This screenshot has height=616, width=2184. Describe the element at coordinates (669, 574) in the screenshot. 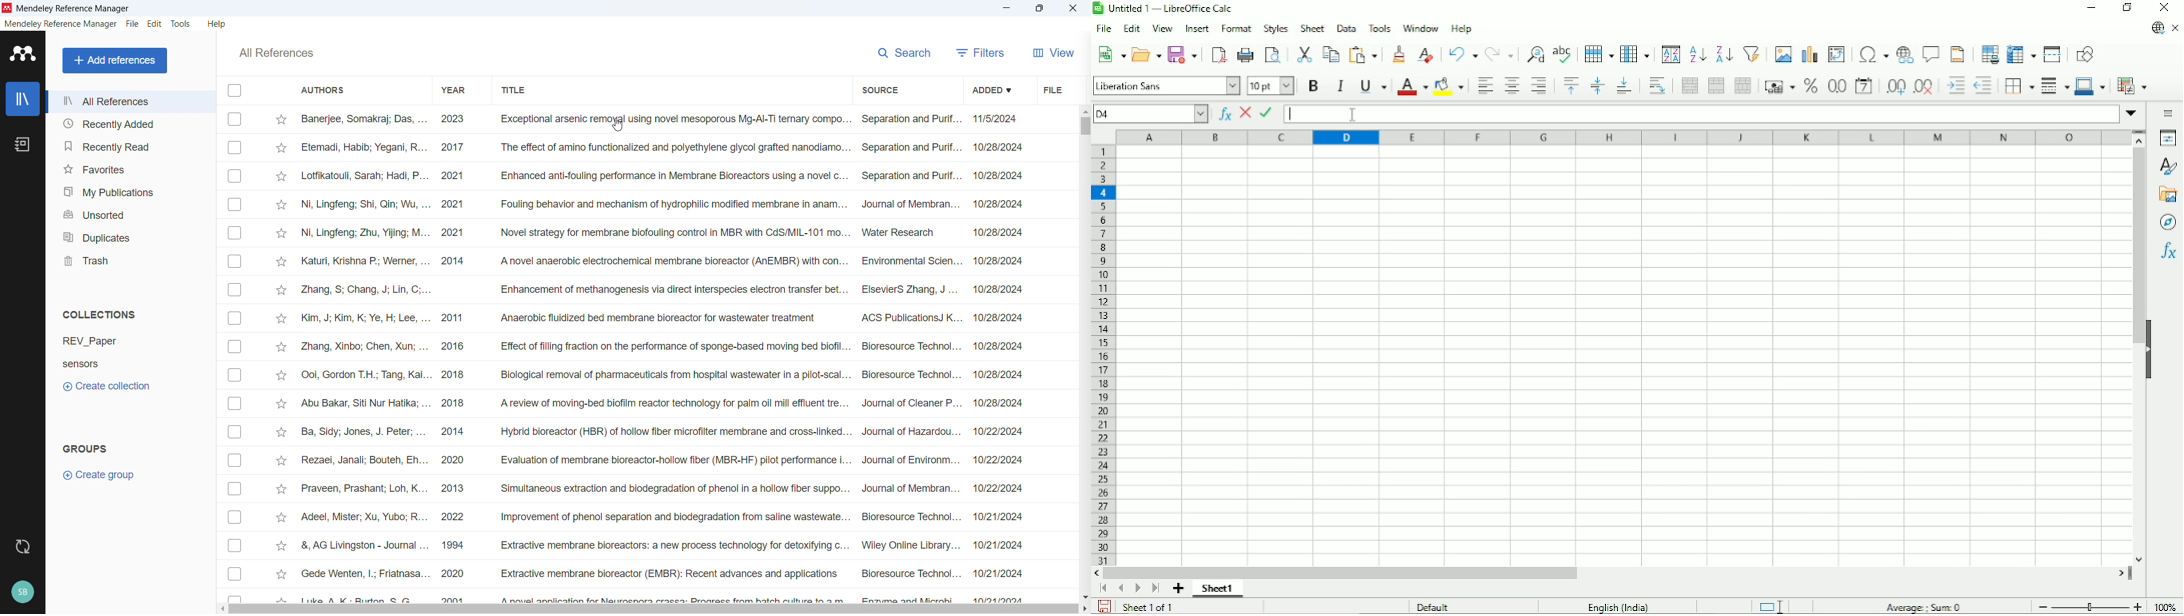

I see `extractive membrane bioreactor ,recent advances and applications` at that location.